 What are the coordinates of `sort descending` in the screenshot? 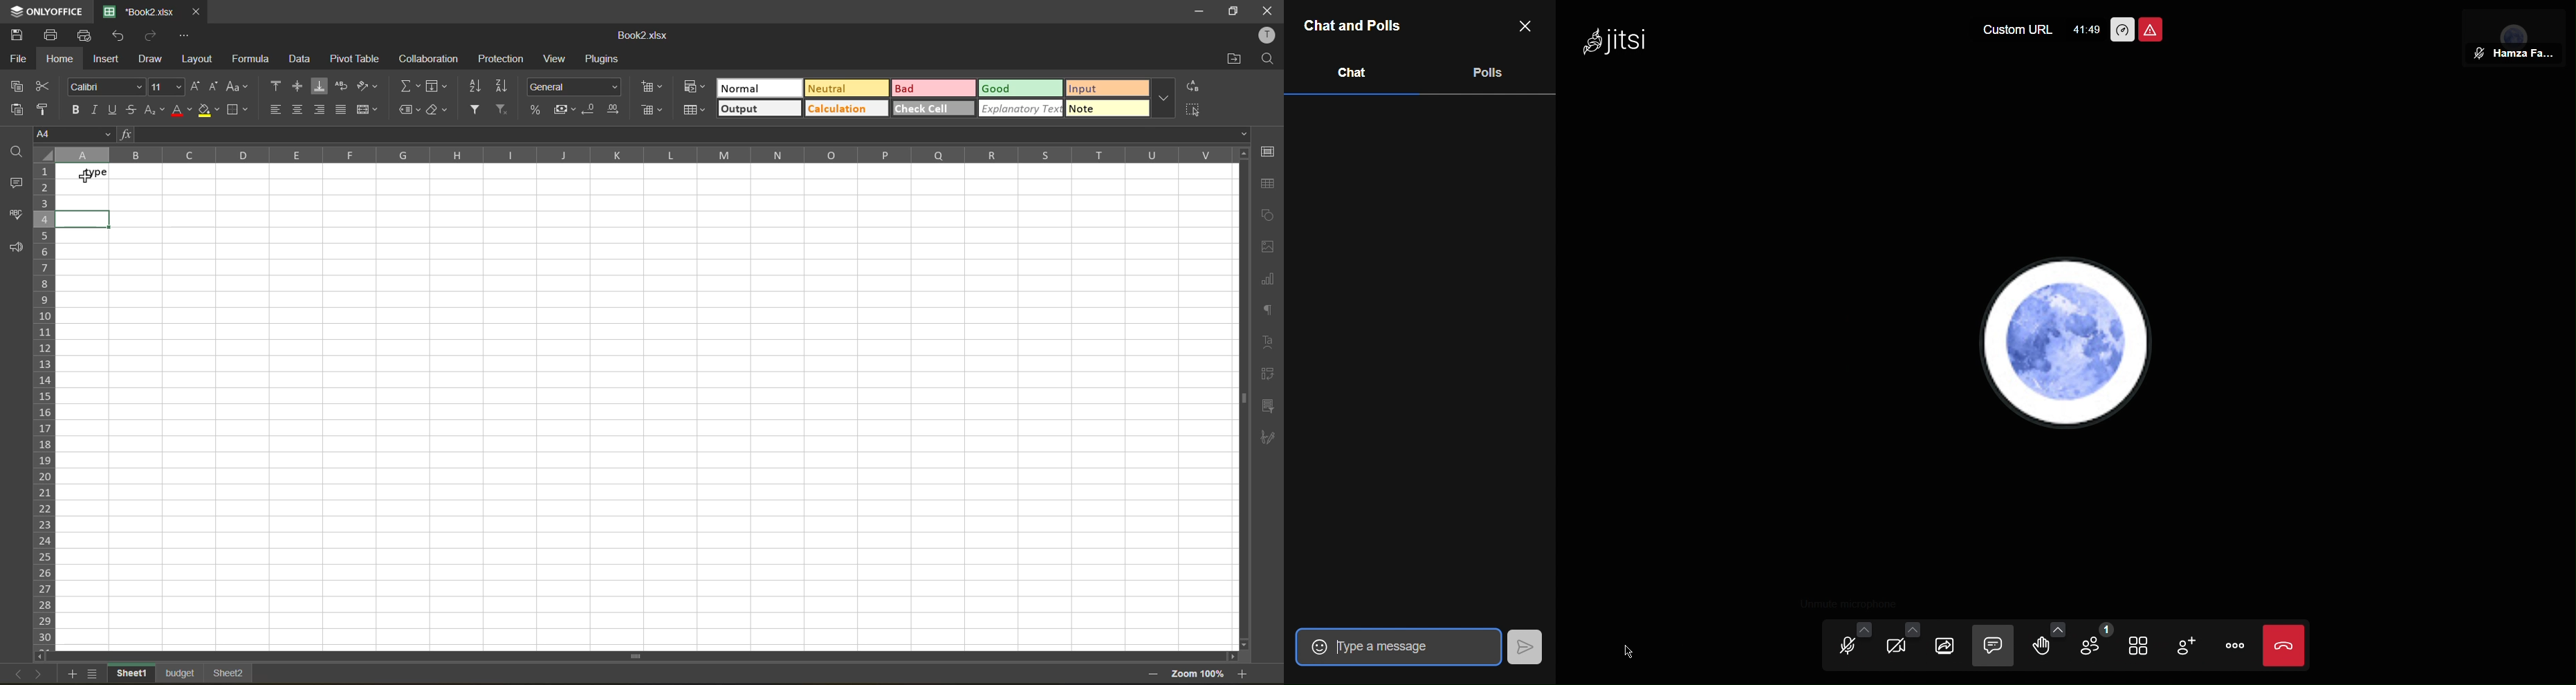 It's located at (505, 87).